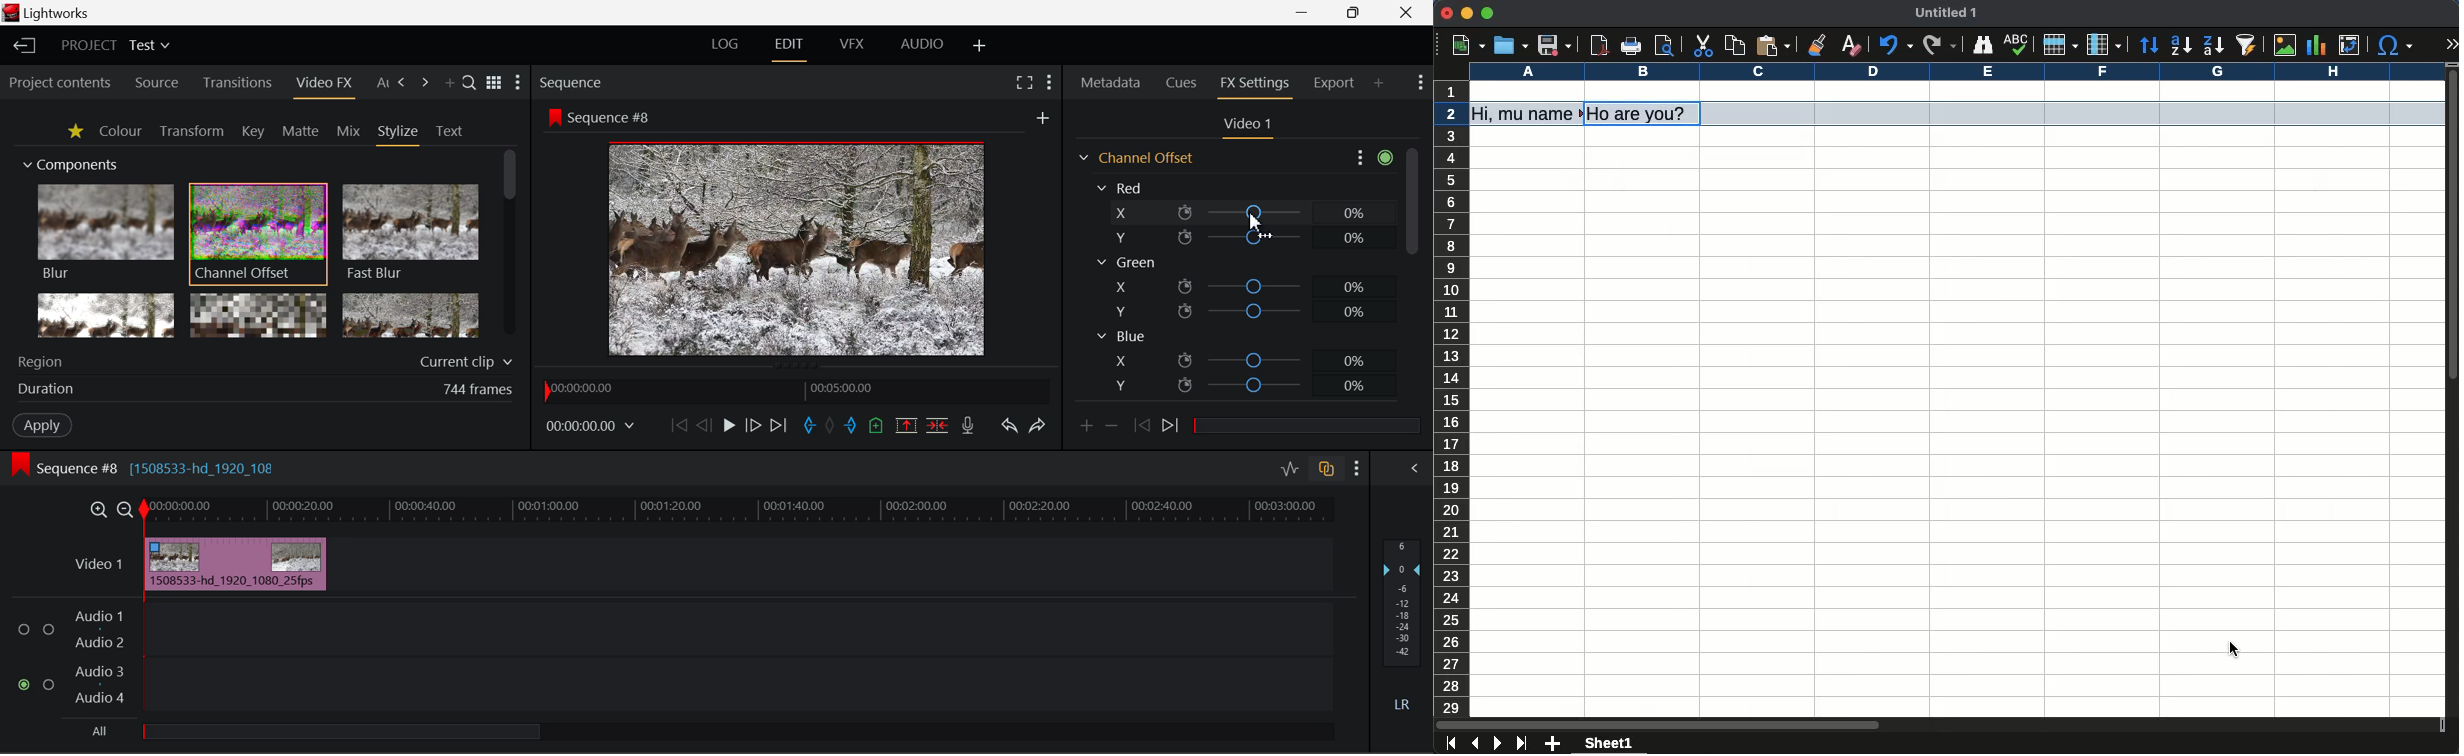 Image resolution: width=2464 pixels, height=756 pixels. What do you see at coordinates (877, 424) in the screenshot?
I see `Mark Cue` at bounding box center [877, 424].